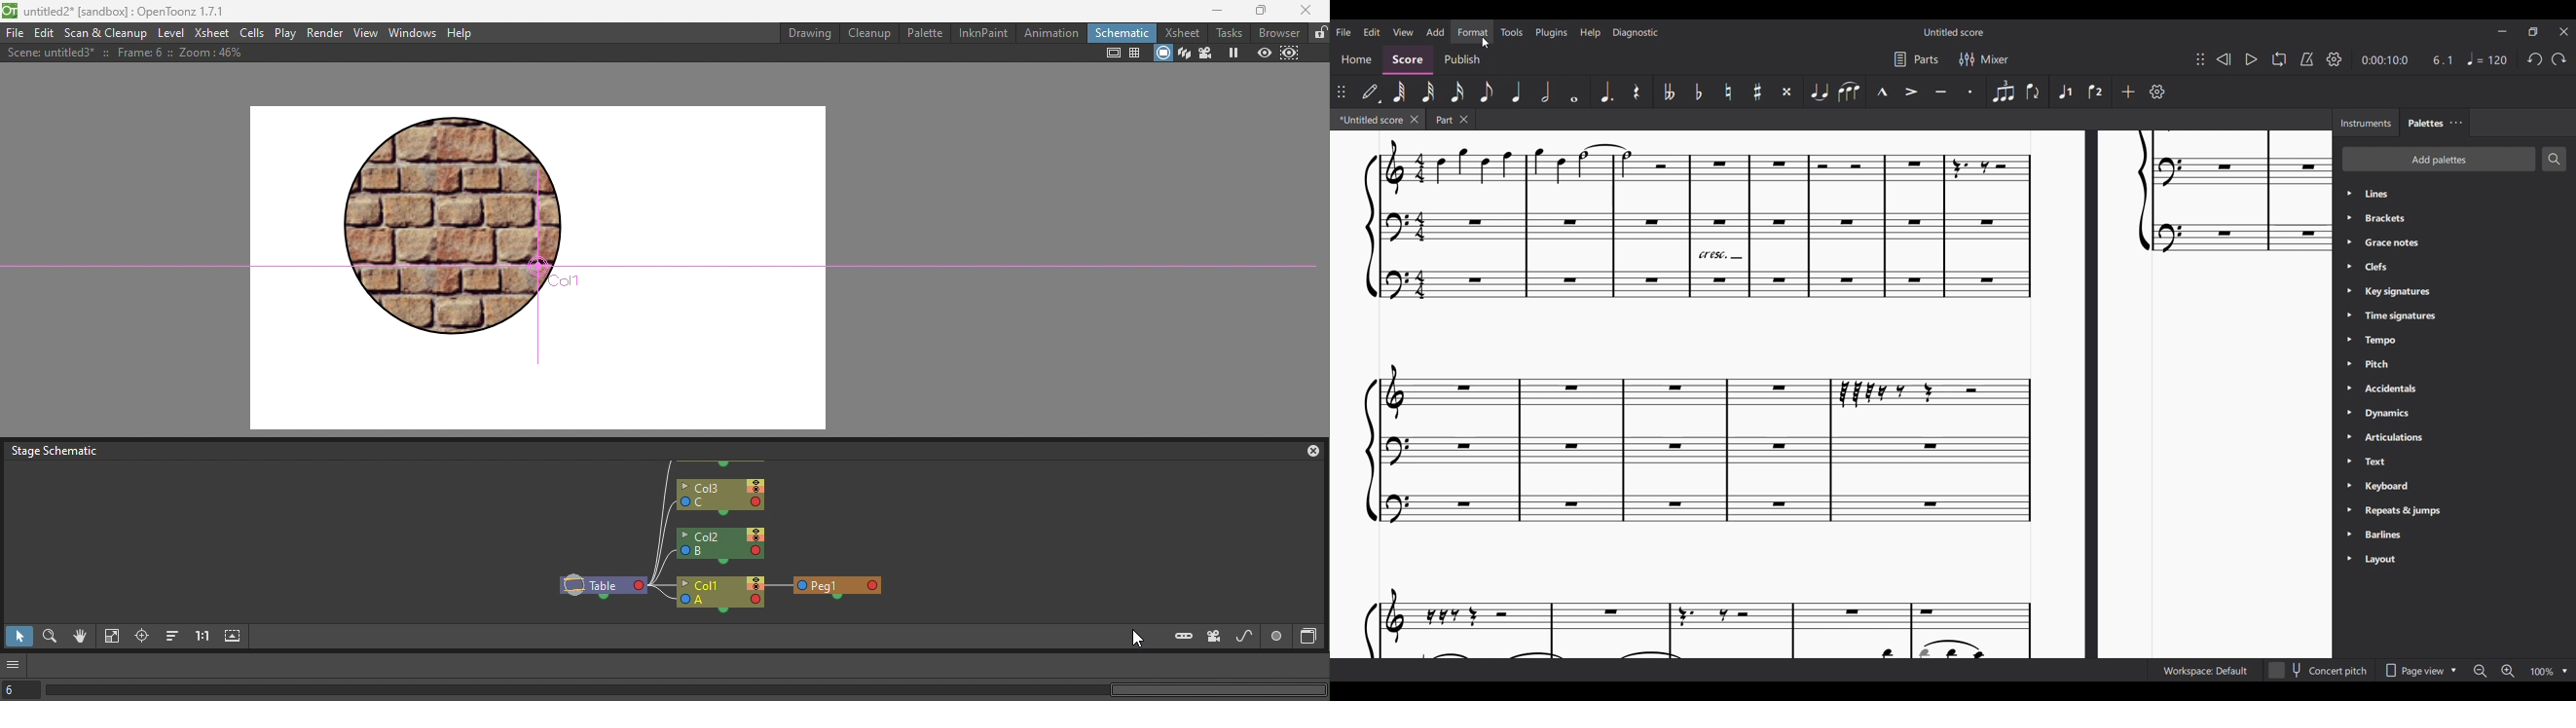 The width and height of the screenshot is (2576, 728). What do you see at coordinates (811, 33) in the screenshot?
I see `Drawing` at bounding box center [811, 33].